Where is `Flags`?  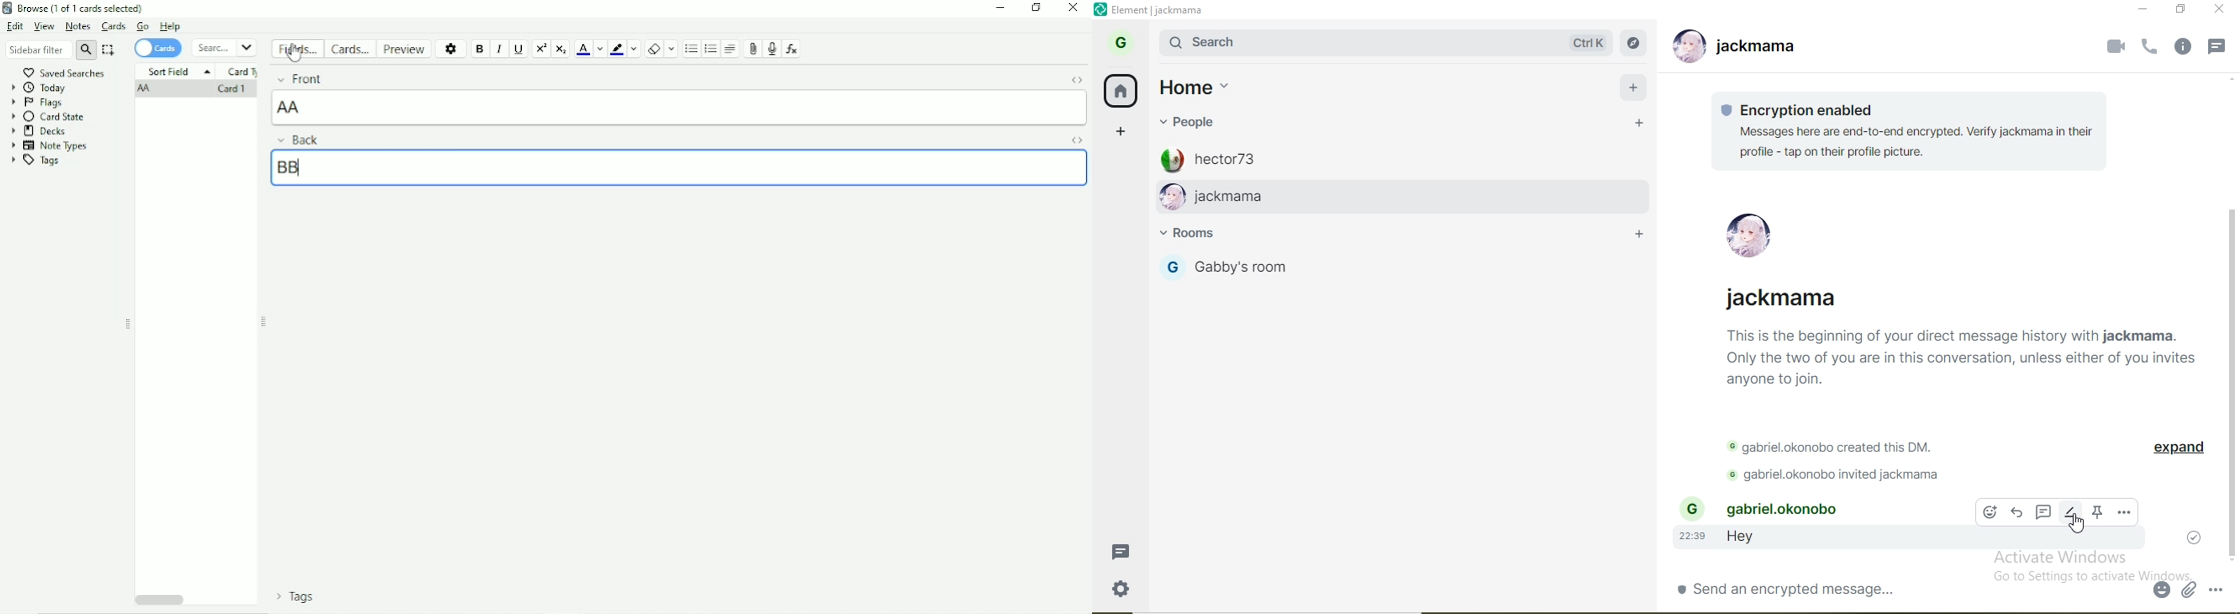 Flags is located at coordinates (37, 103).